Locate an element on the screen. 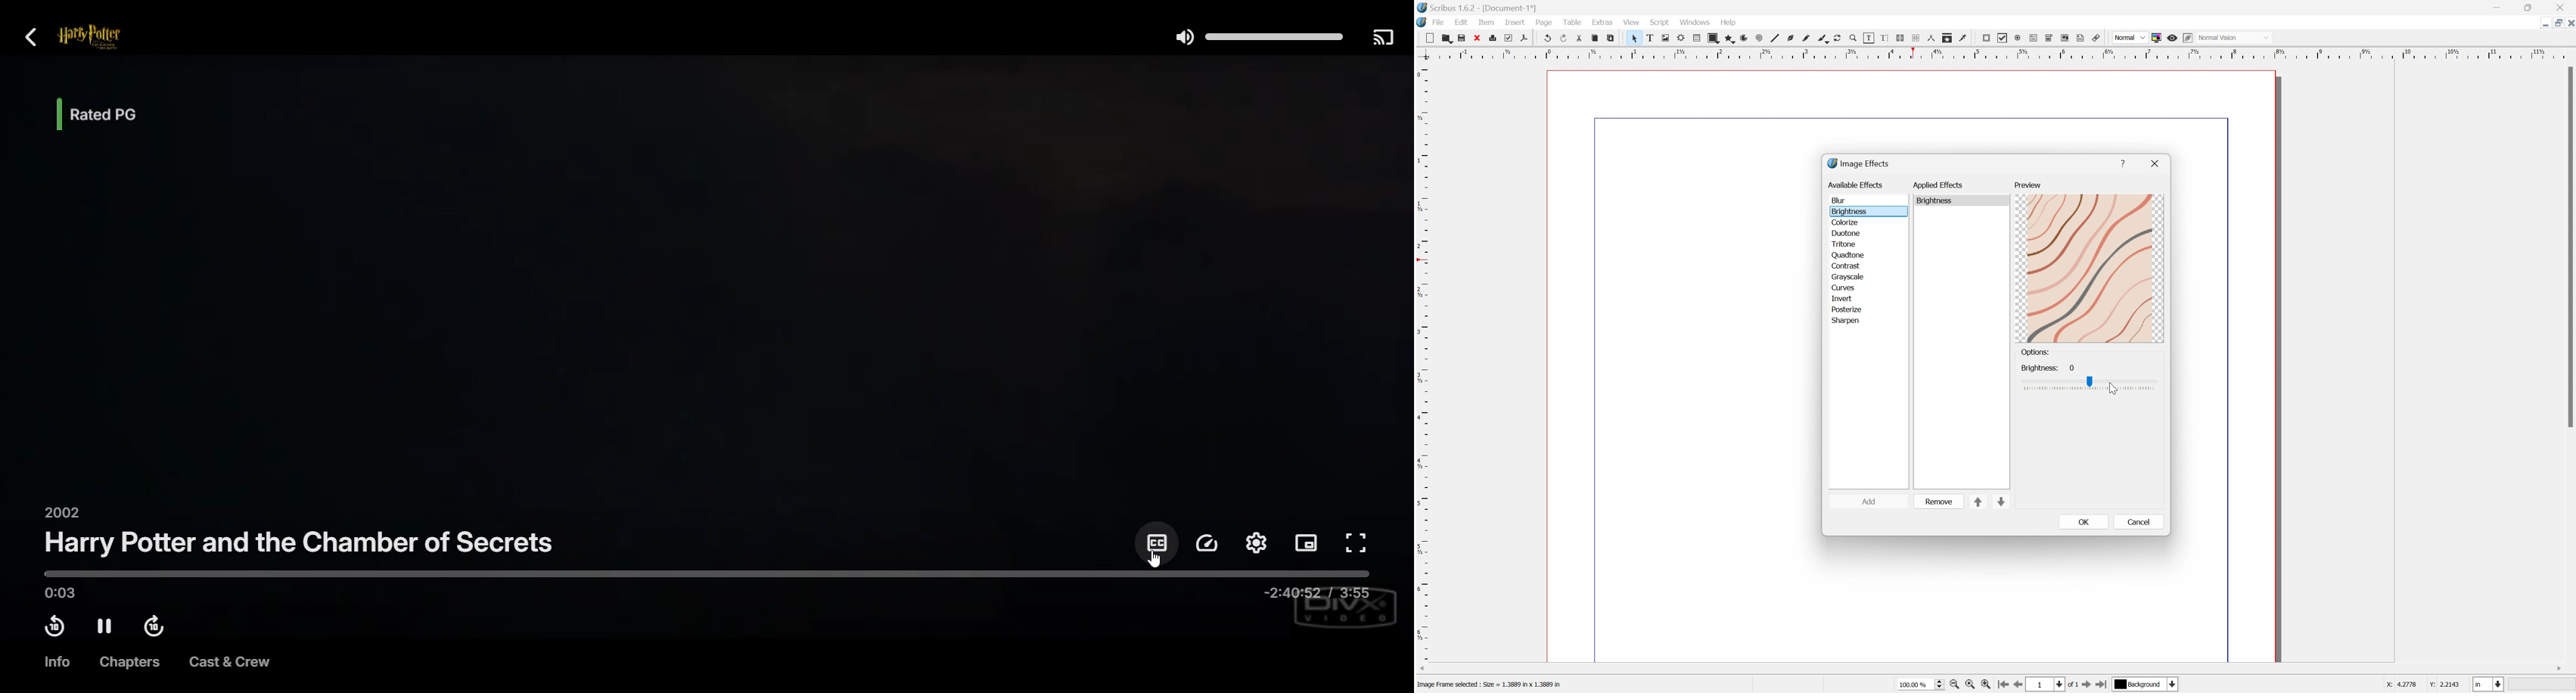  grayscale is located at coordinates (1848, 276).